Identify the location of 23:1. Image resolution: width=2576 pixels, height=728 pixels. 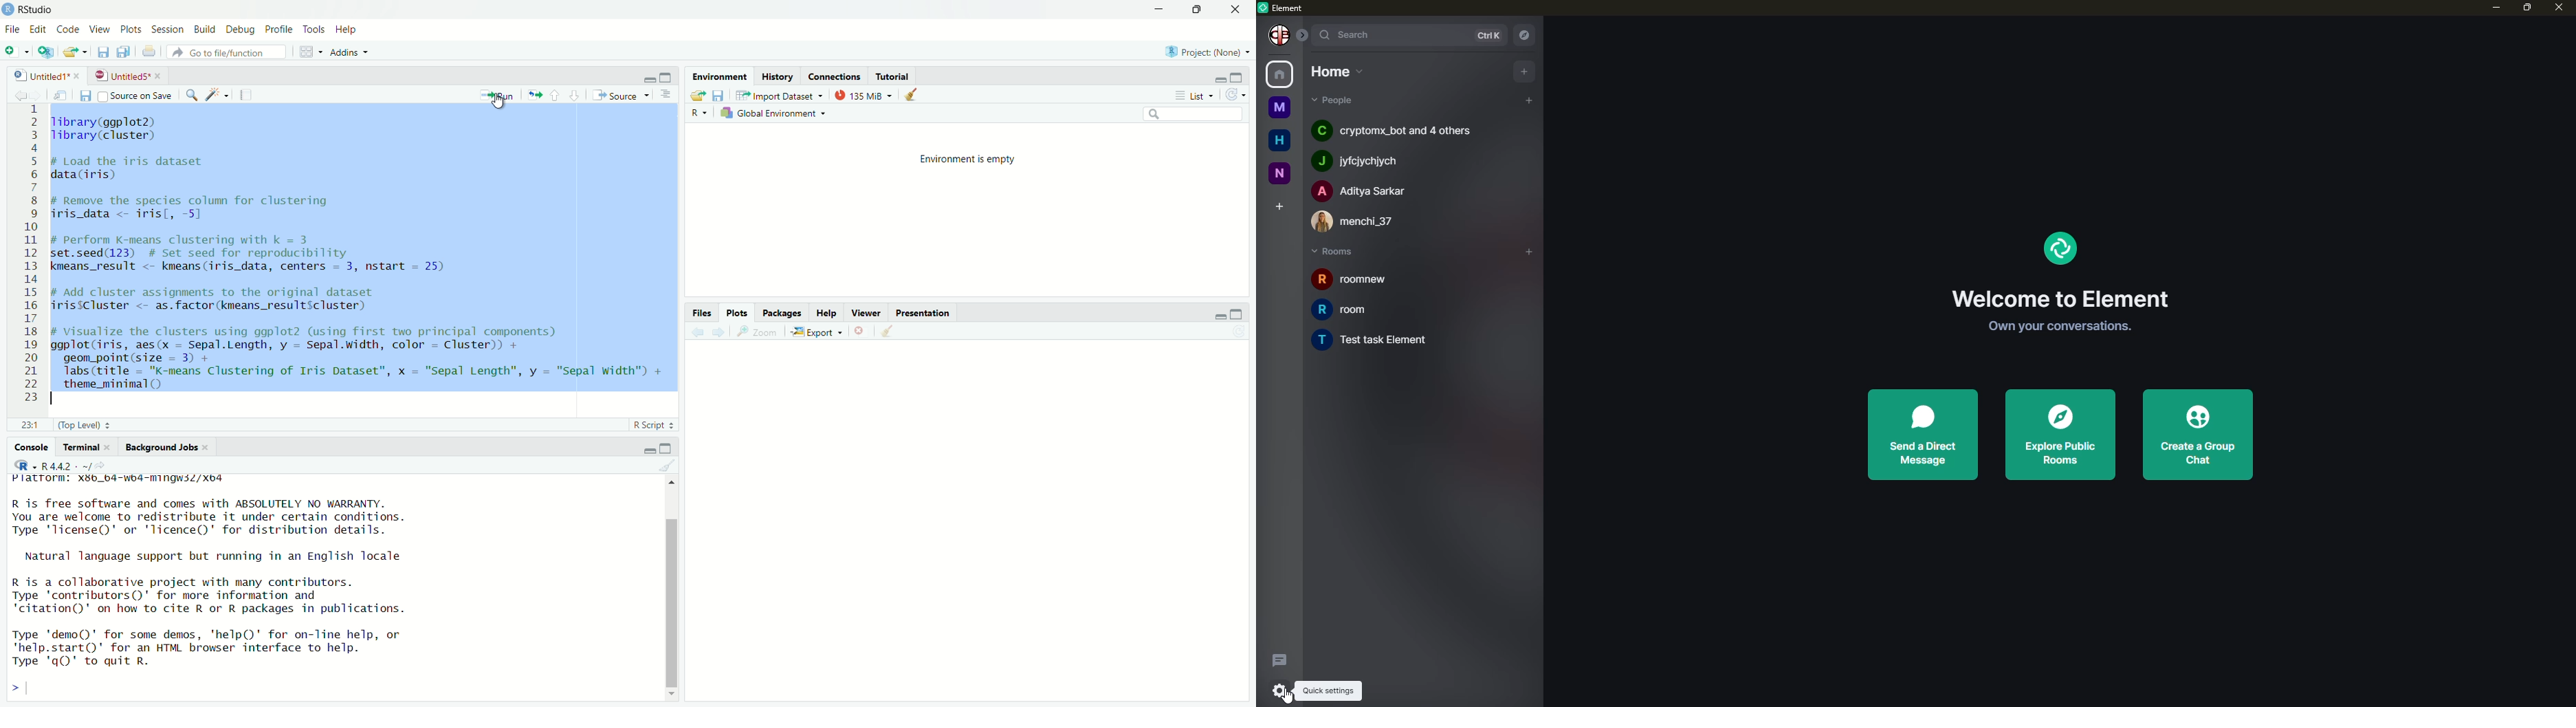
(23, 423).